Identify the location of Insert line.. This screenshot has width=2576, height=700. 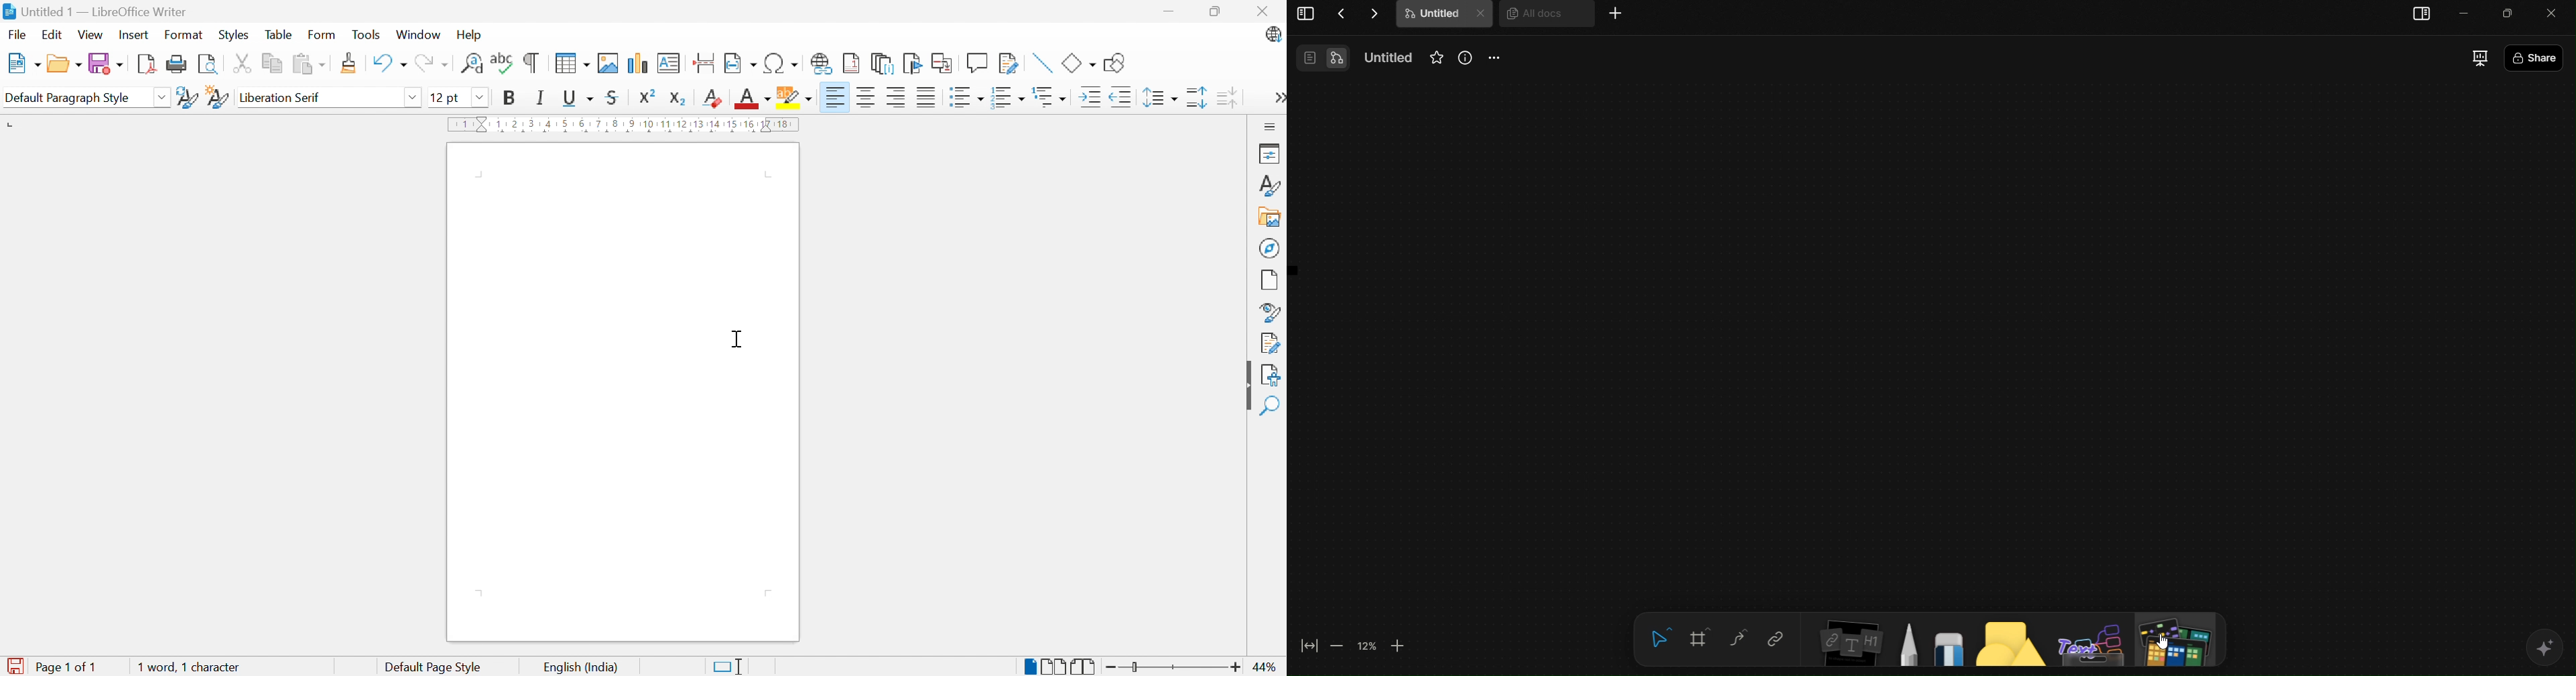
(1044, 64).